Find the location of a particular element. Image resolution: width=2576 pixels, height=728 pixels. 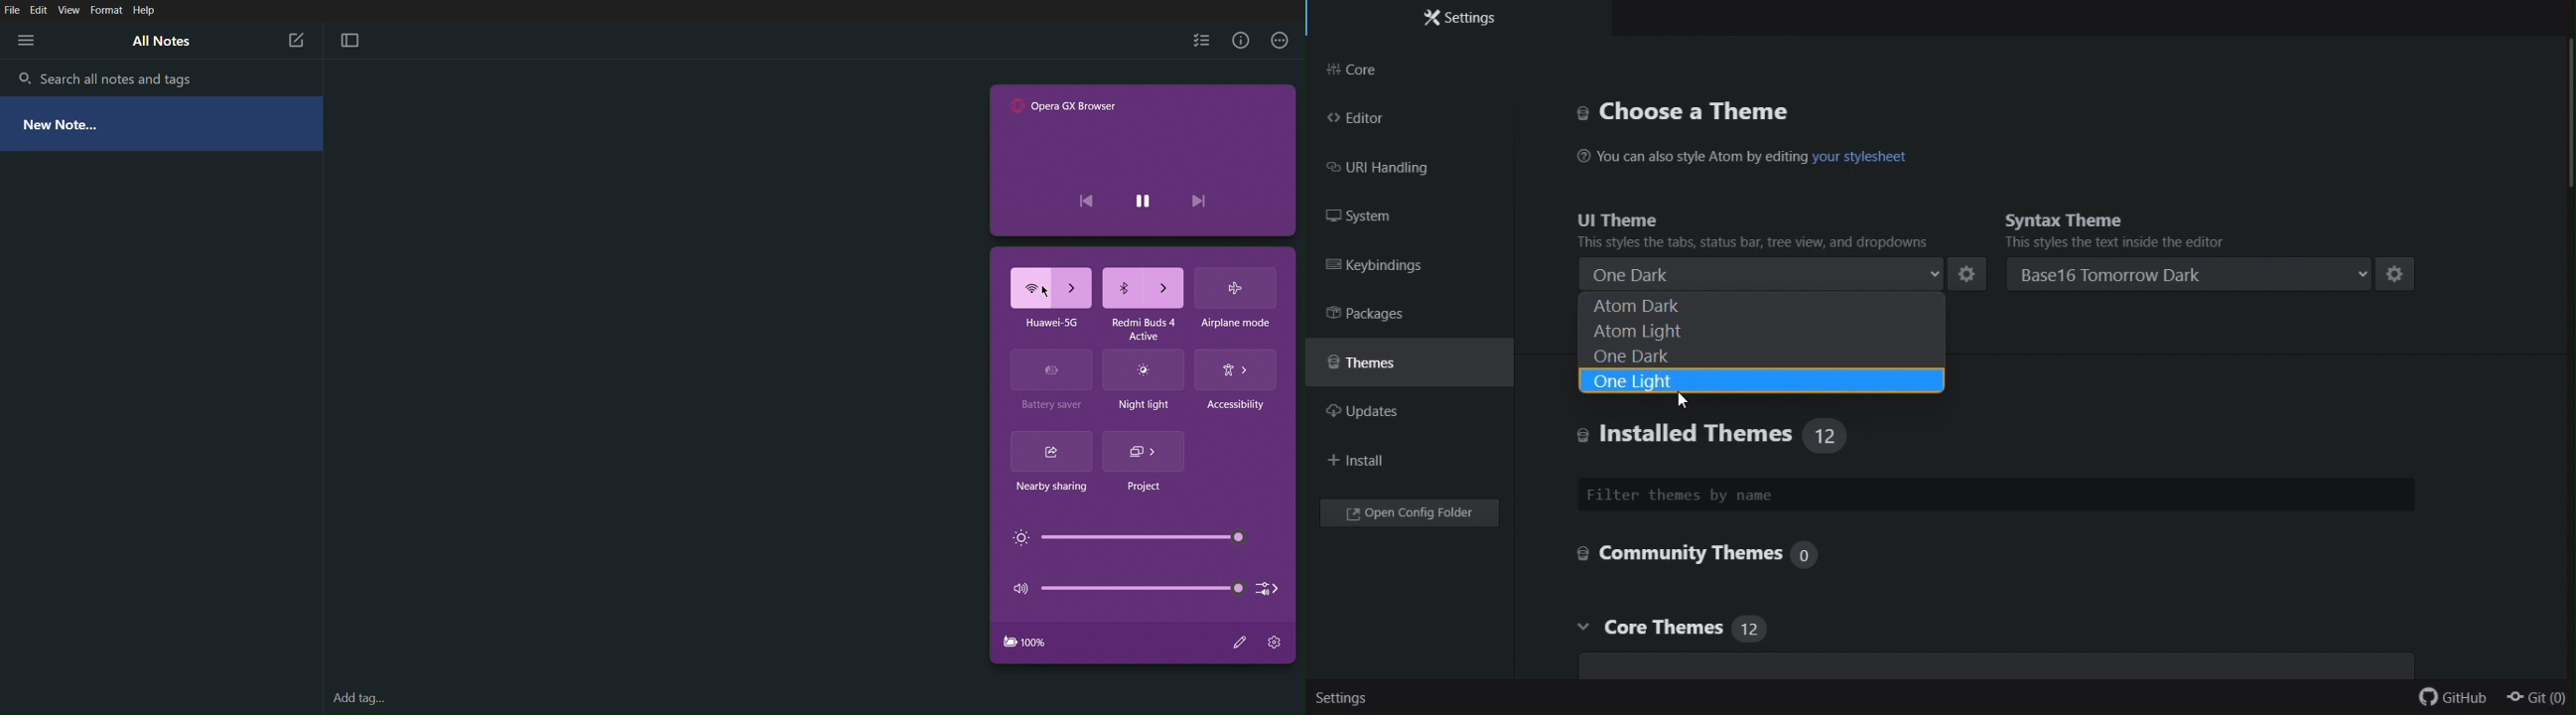

your stylesheet is located at coordinates (1860, 157).